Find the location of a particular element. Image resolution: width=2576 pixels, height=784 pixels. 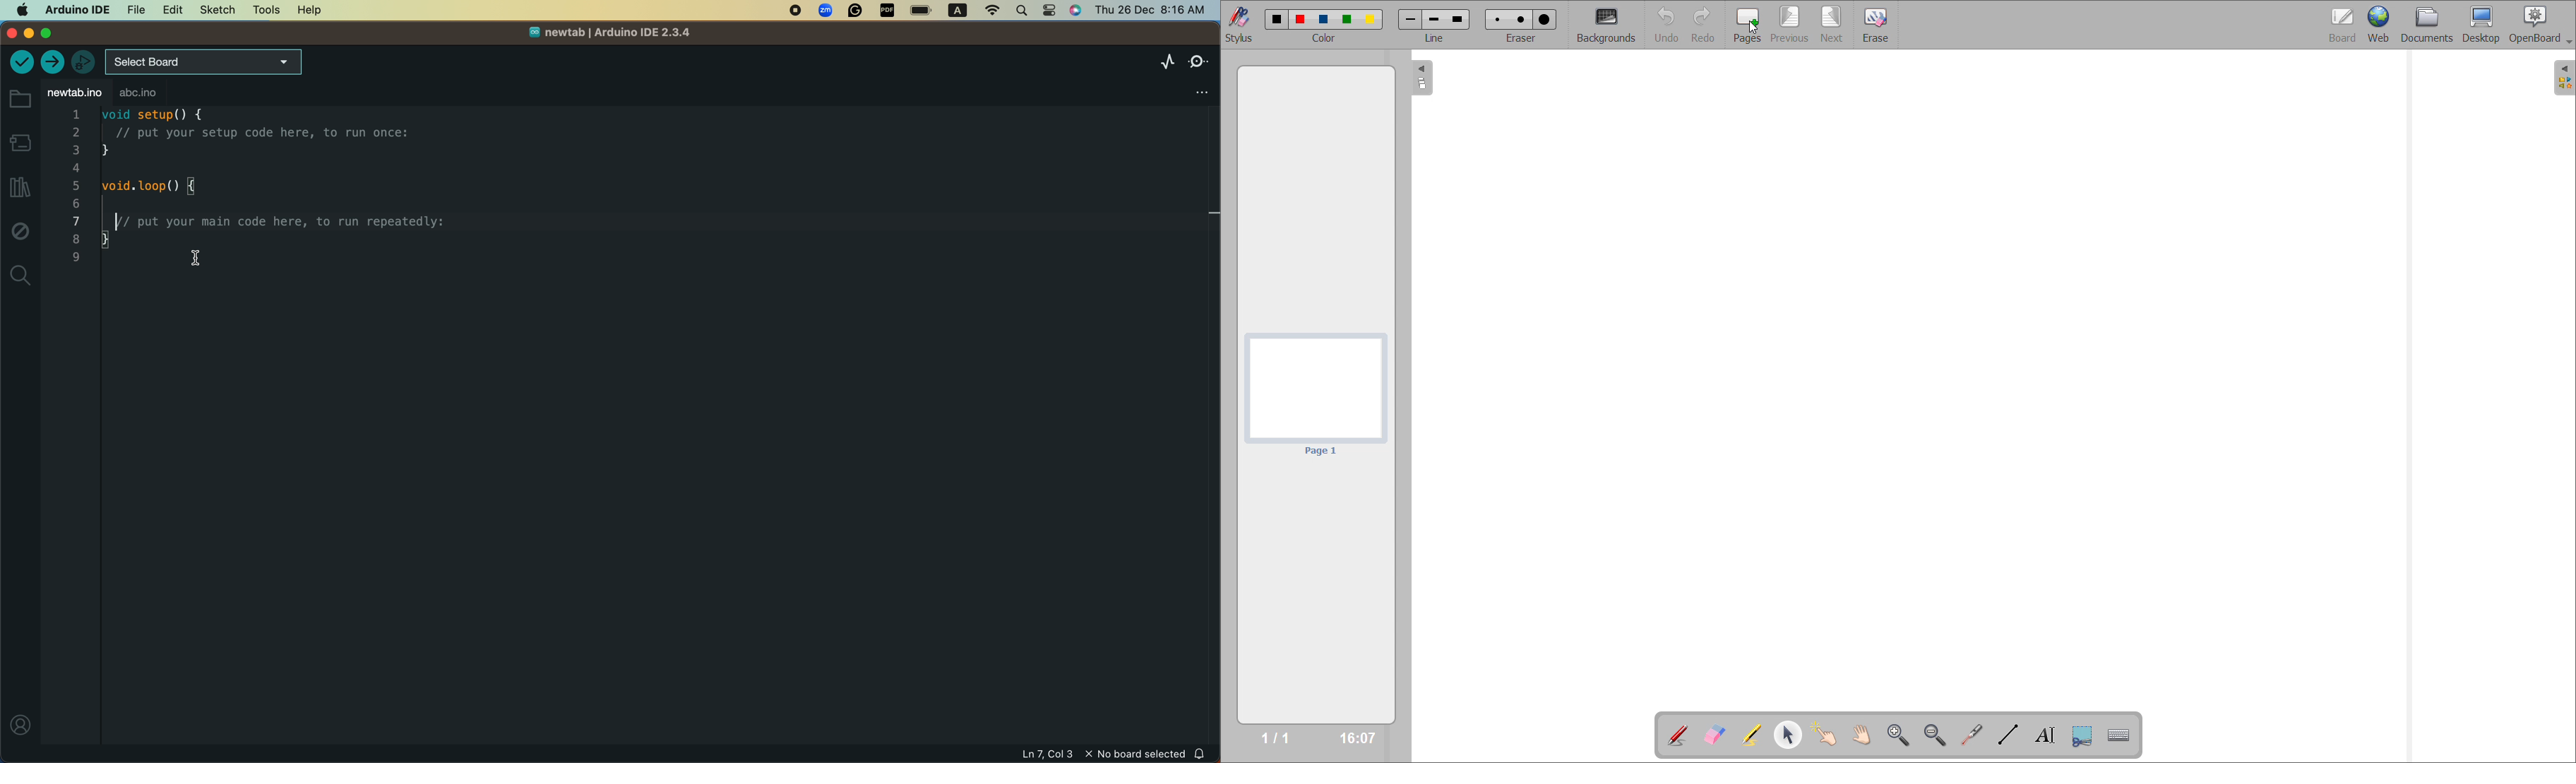

interact with items is located at coordinates (1824, 734).